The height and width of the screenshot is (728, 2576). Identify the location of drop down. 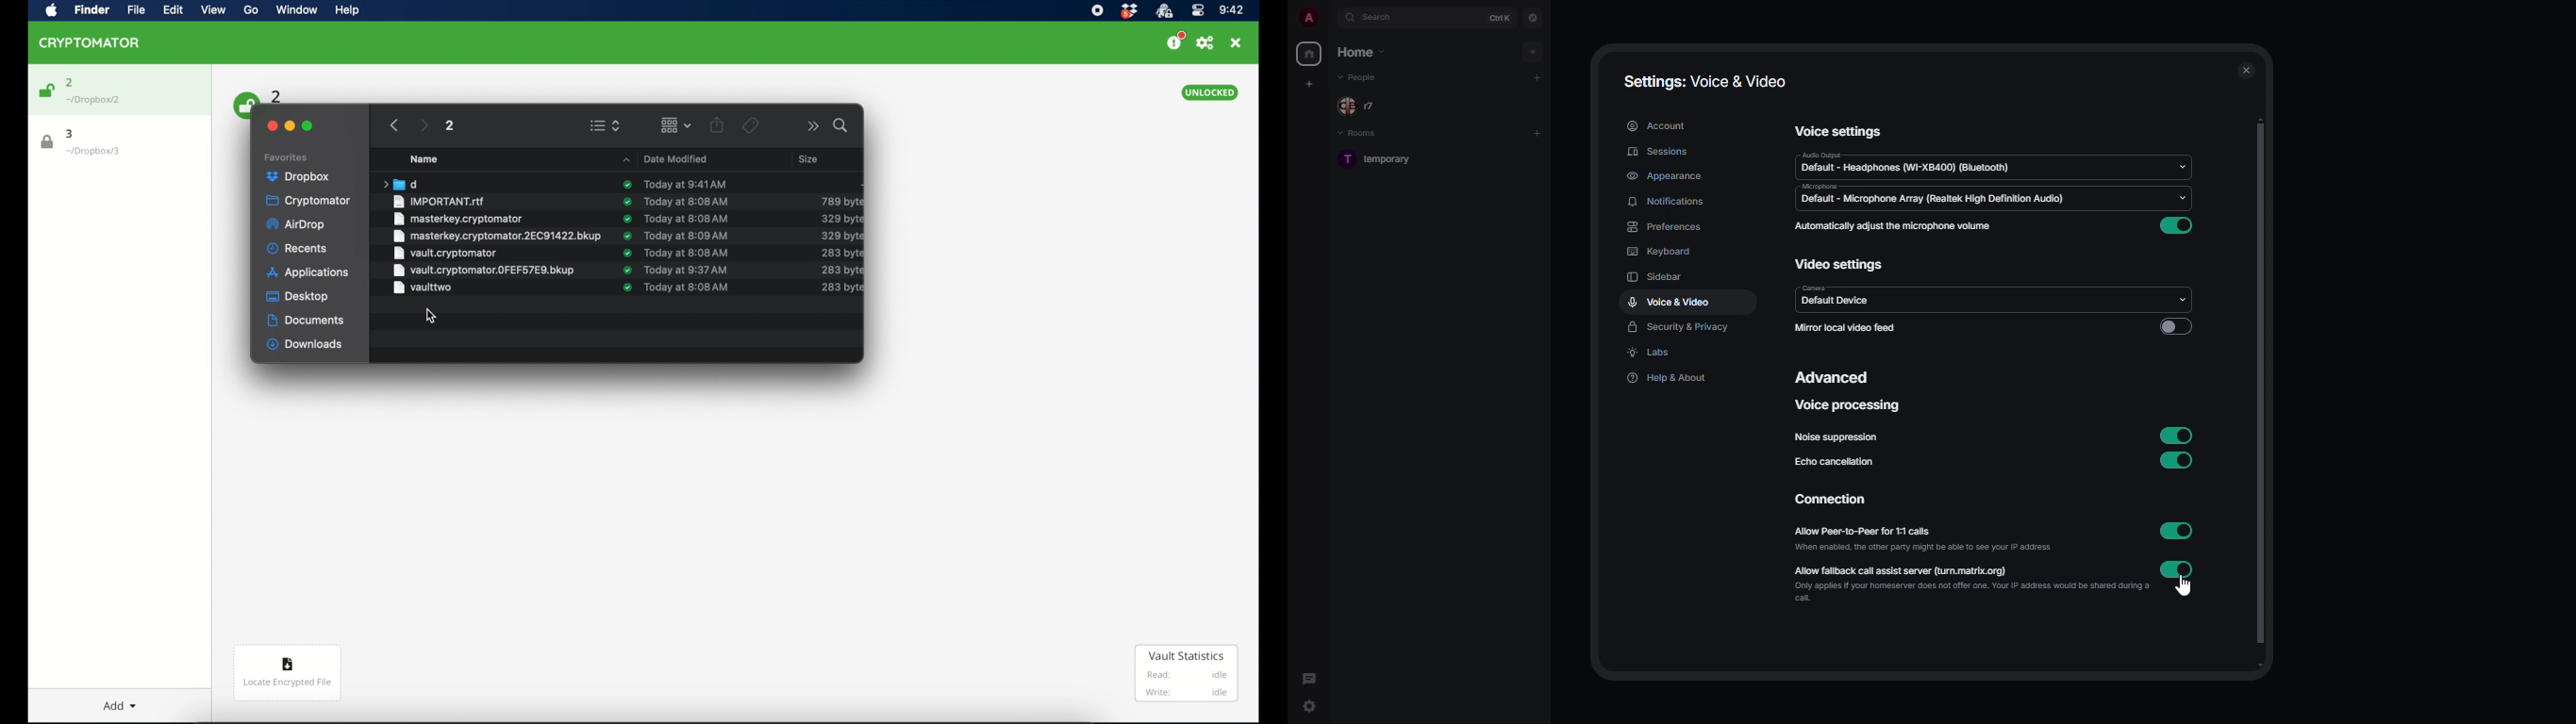
(2182, 168).